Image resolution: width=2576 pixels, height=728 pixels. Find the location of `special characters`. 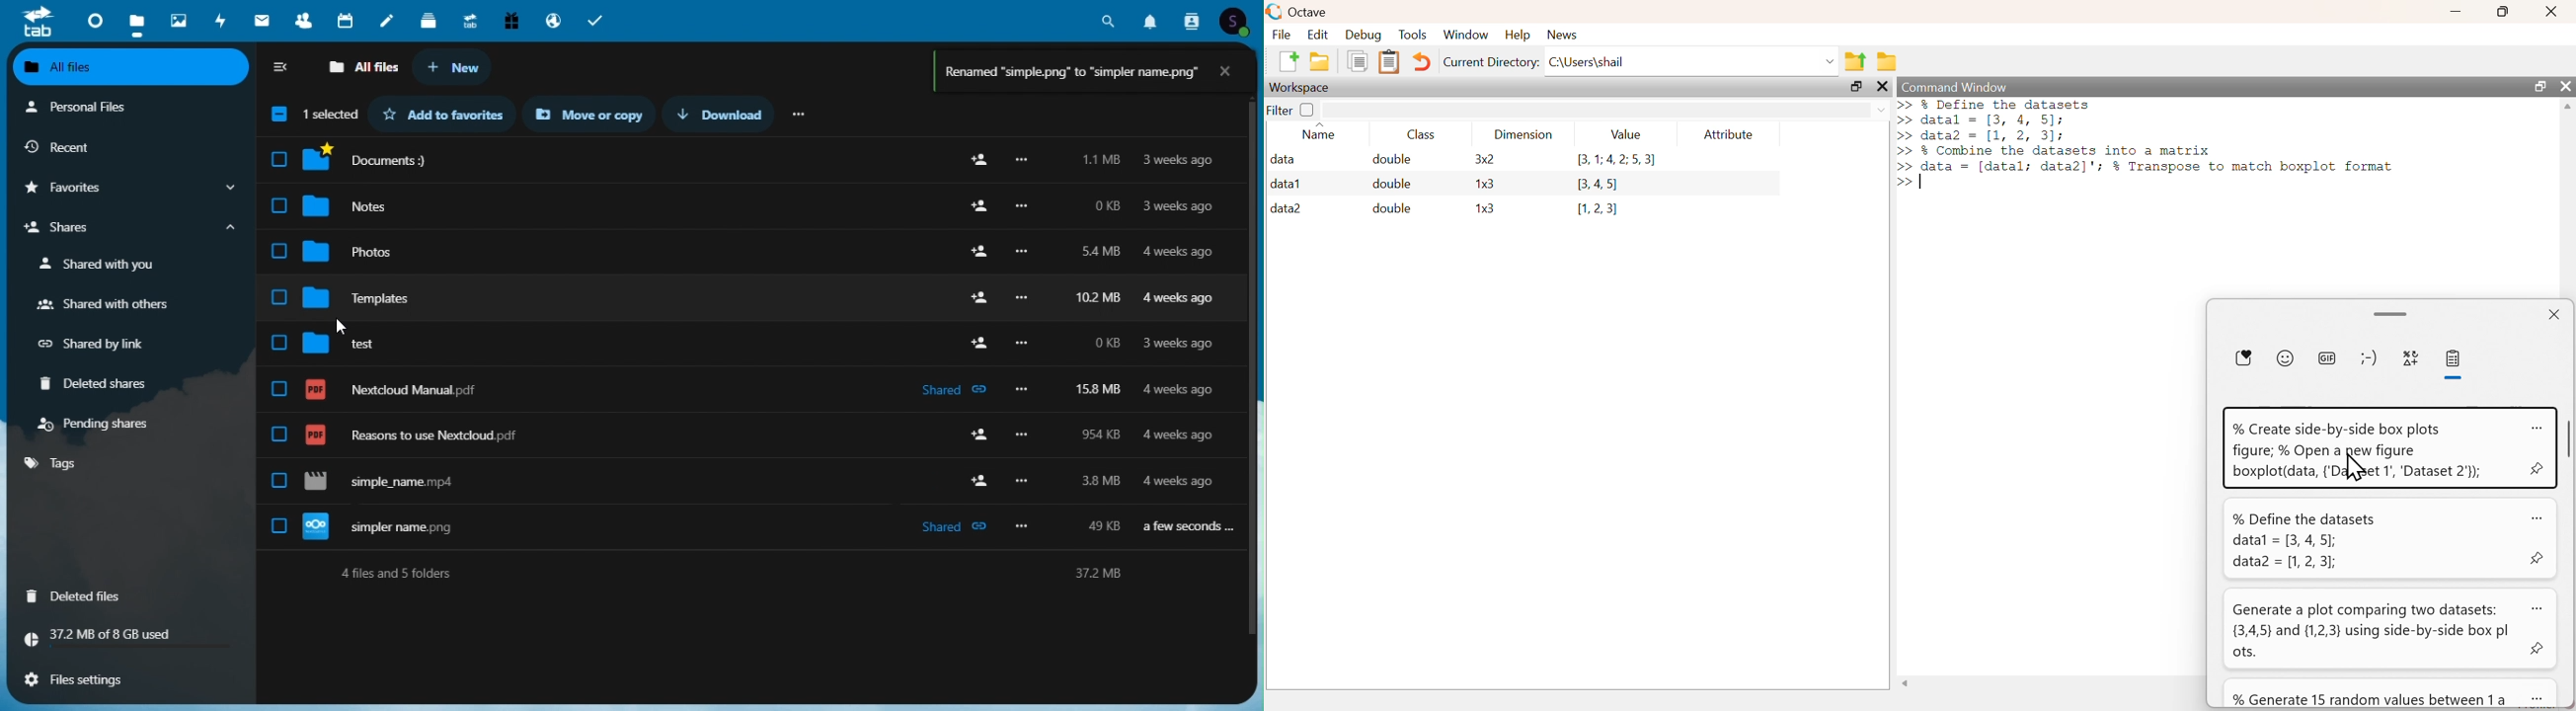

special characters is located at coordinates (2411, 358).